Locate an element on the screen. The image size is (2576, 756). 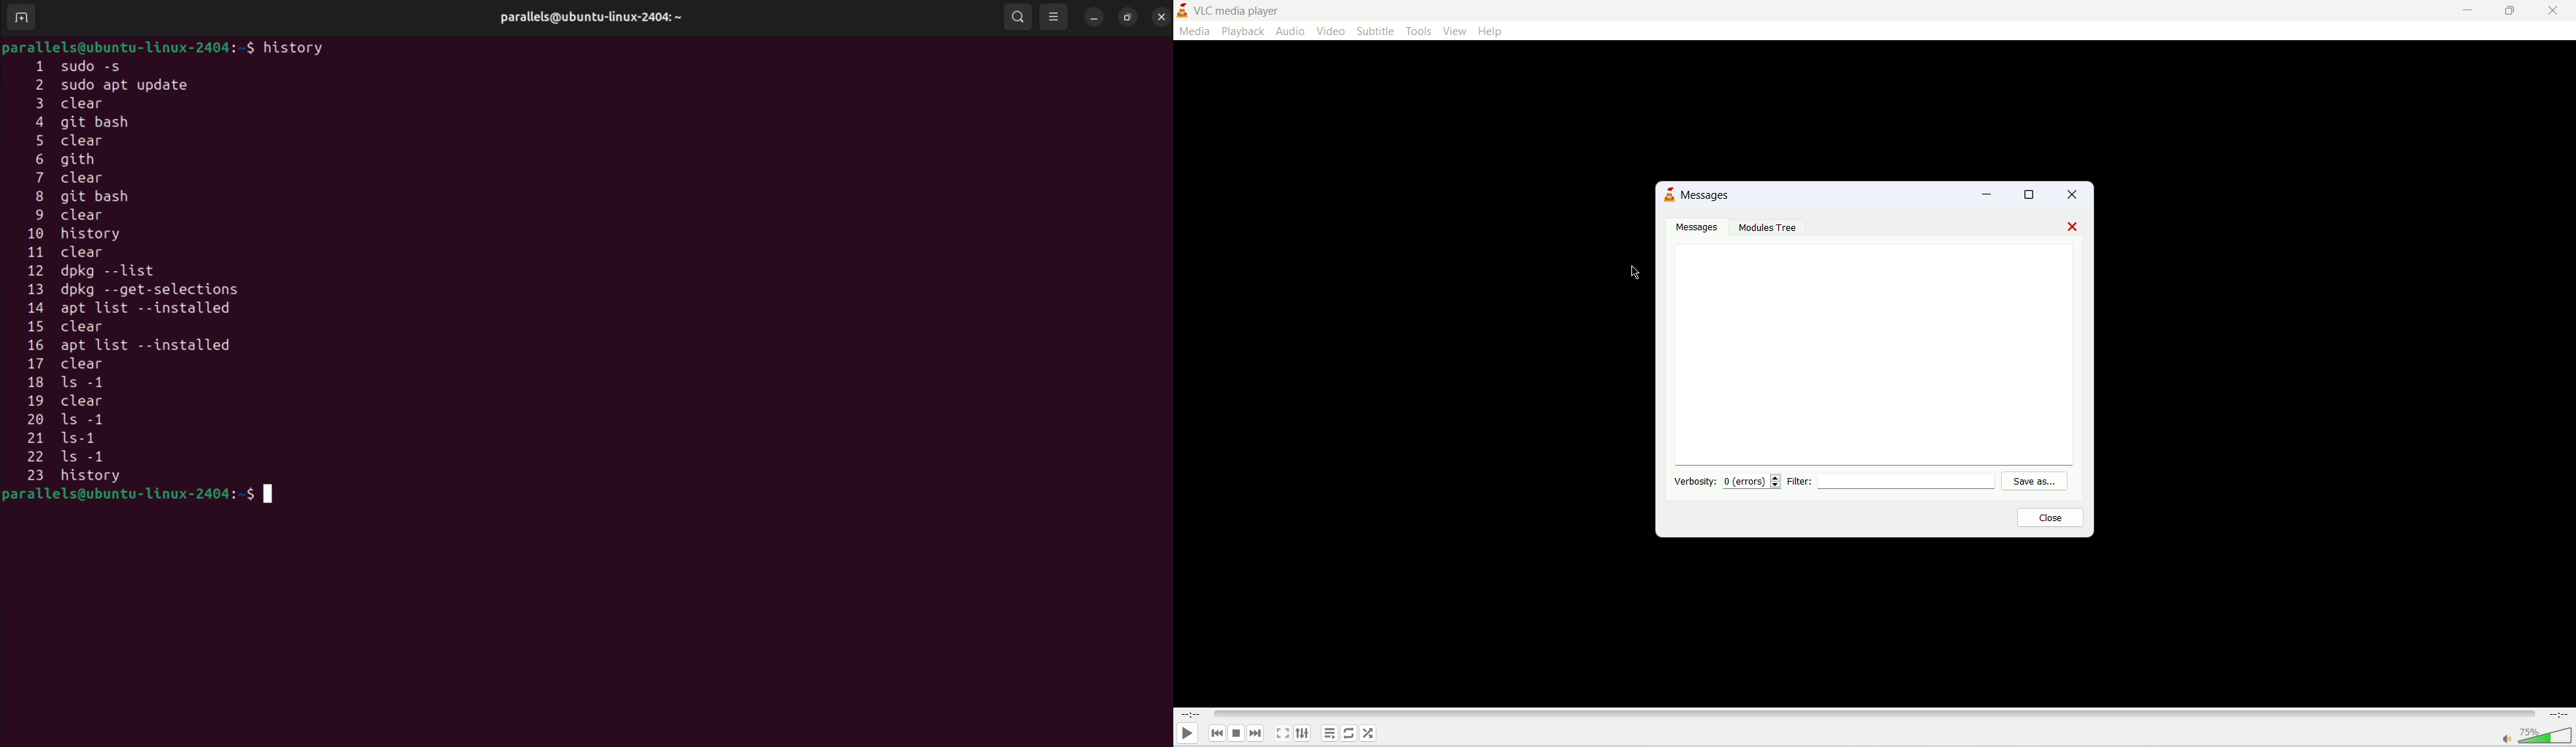
20 ls -1 is located at coordinates (69, 421).